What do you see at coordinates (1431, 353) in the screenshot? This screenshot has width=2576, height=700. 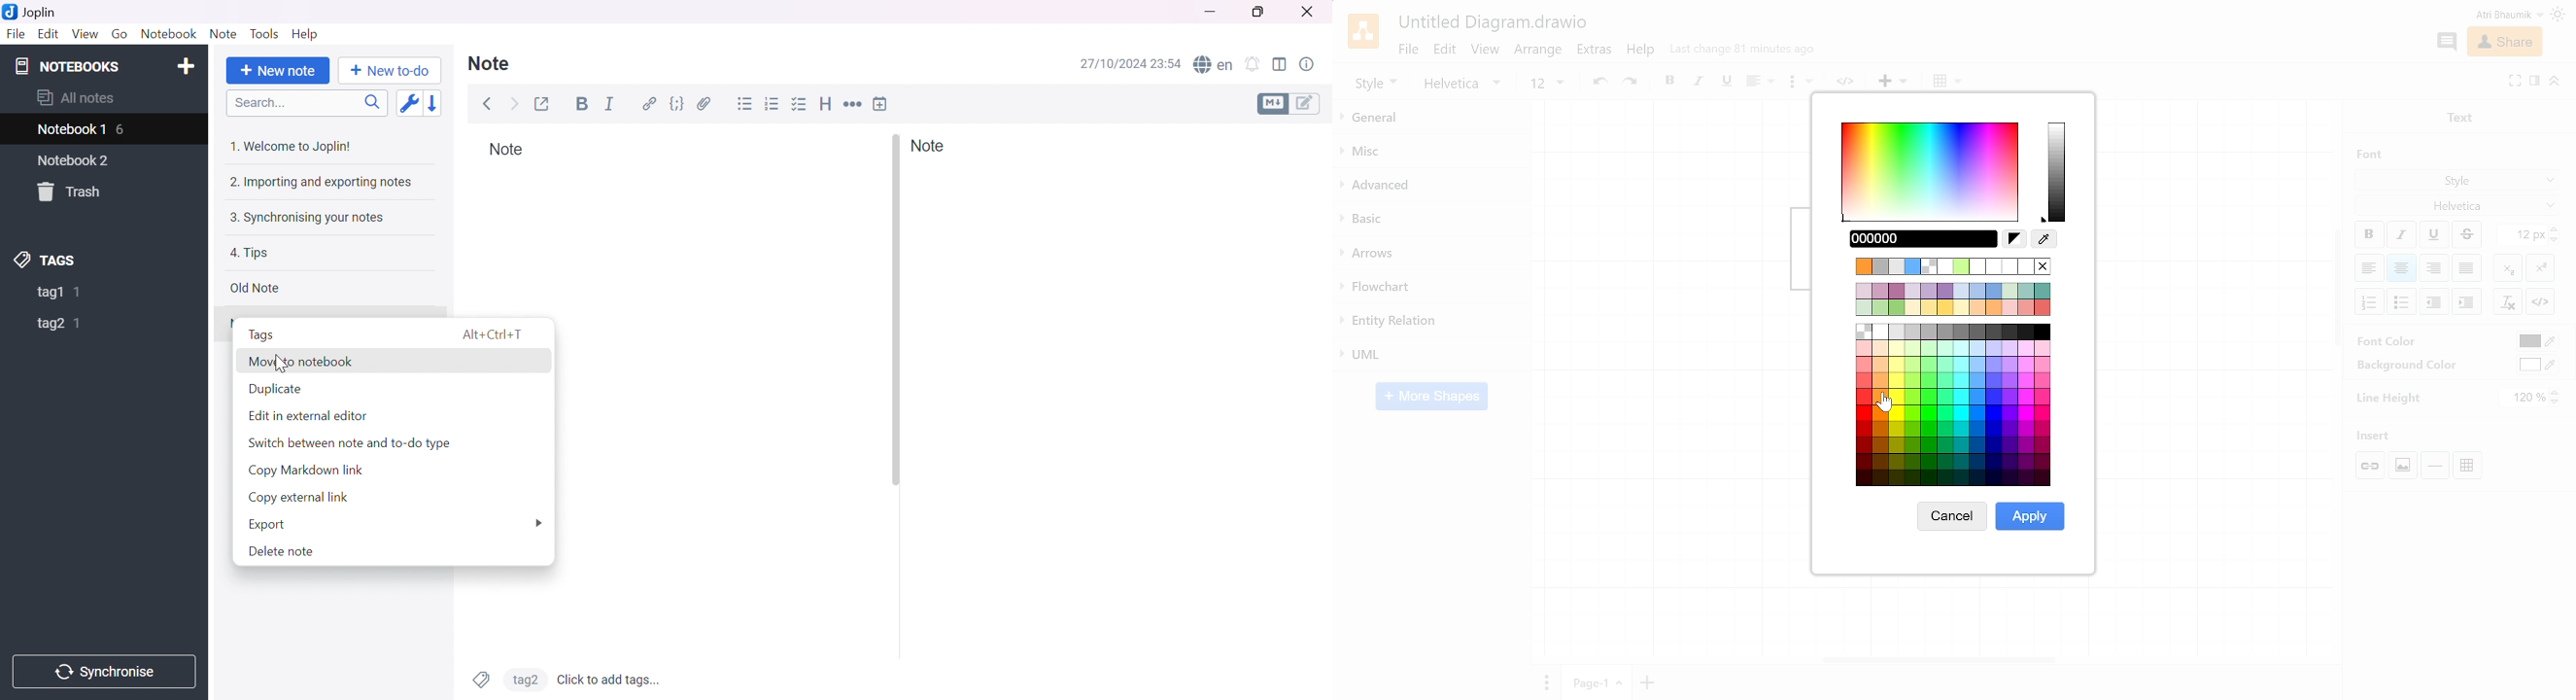 I see `UML` at bounding box center [1431, 353].